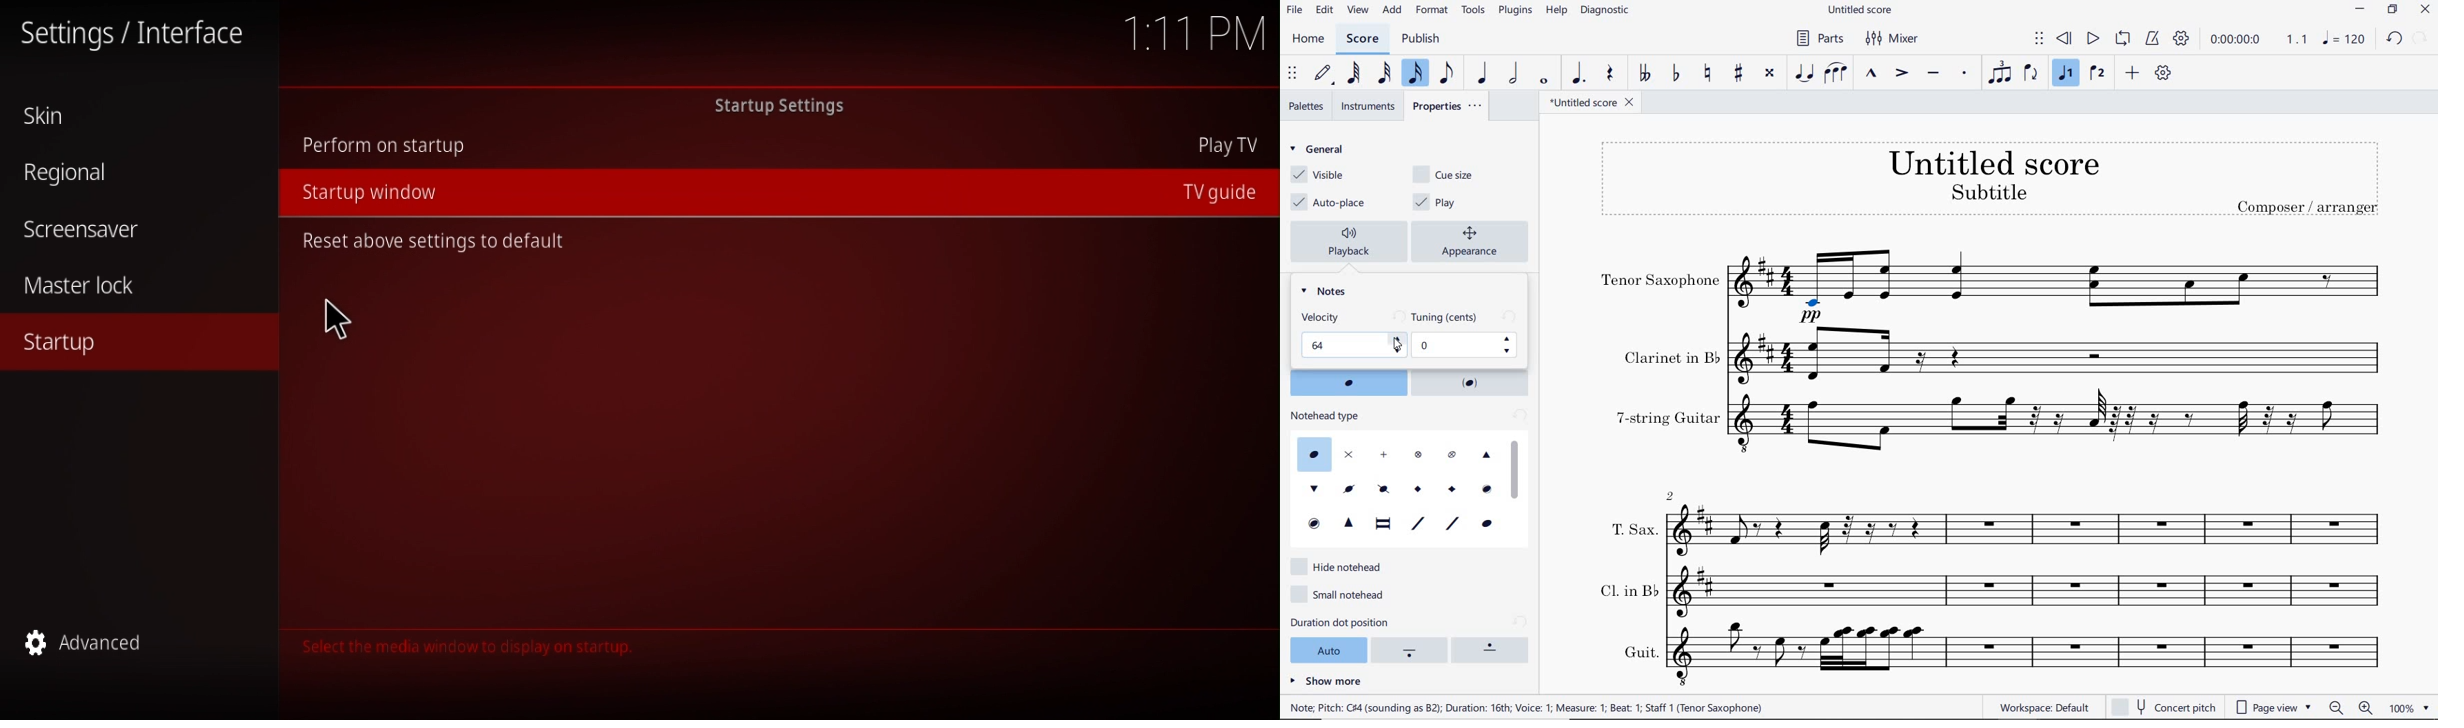 Image resolution: width=2464 pixels, height=728 pixels. Describe the element at coordinates (2033, 527) in the screenshot. I see `t.sax.` at that location.